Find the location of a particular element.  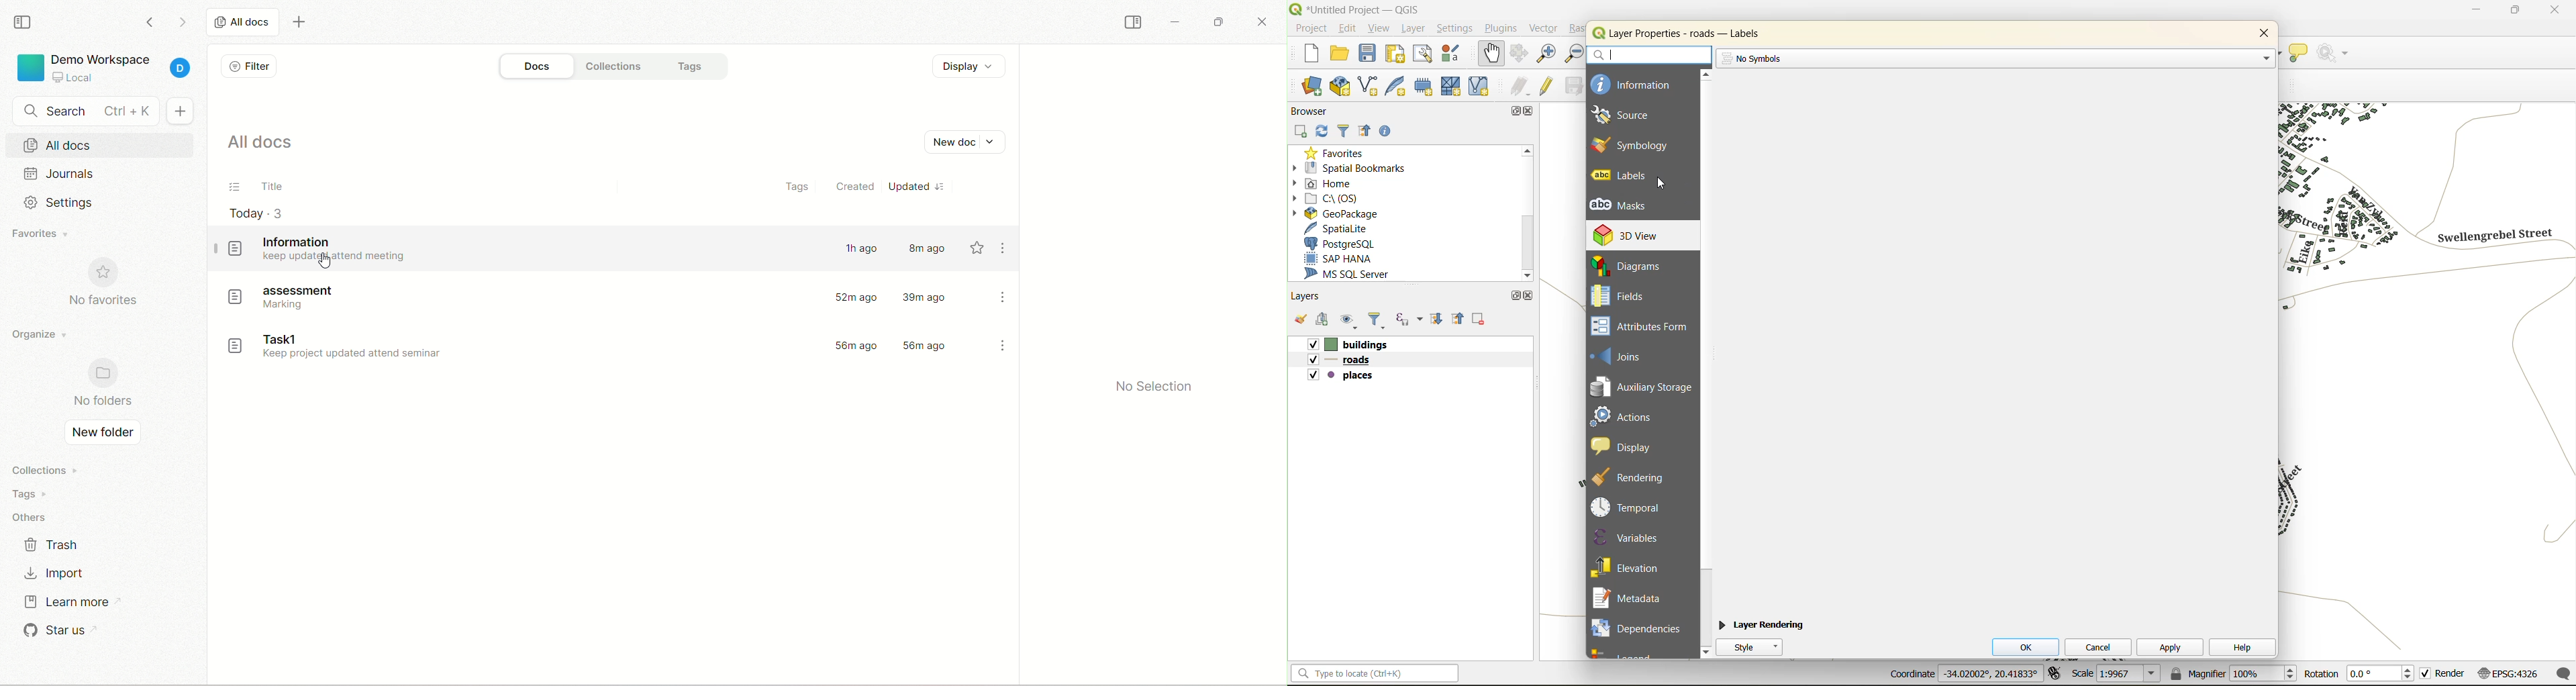

buildings layer is located at coordinates (1352, 345).